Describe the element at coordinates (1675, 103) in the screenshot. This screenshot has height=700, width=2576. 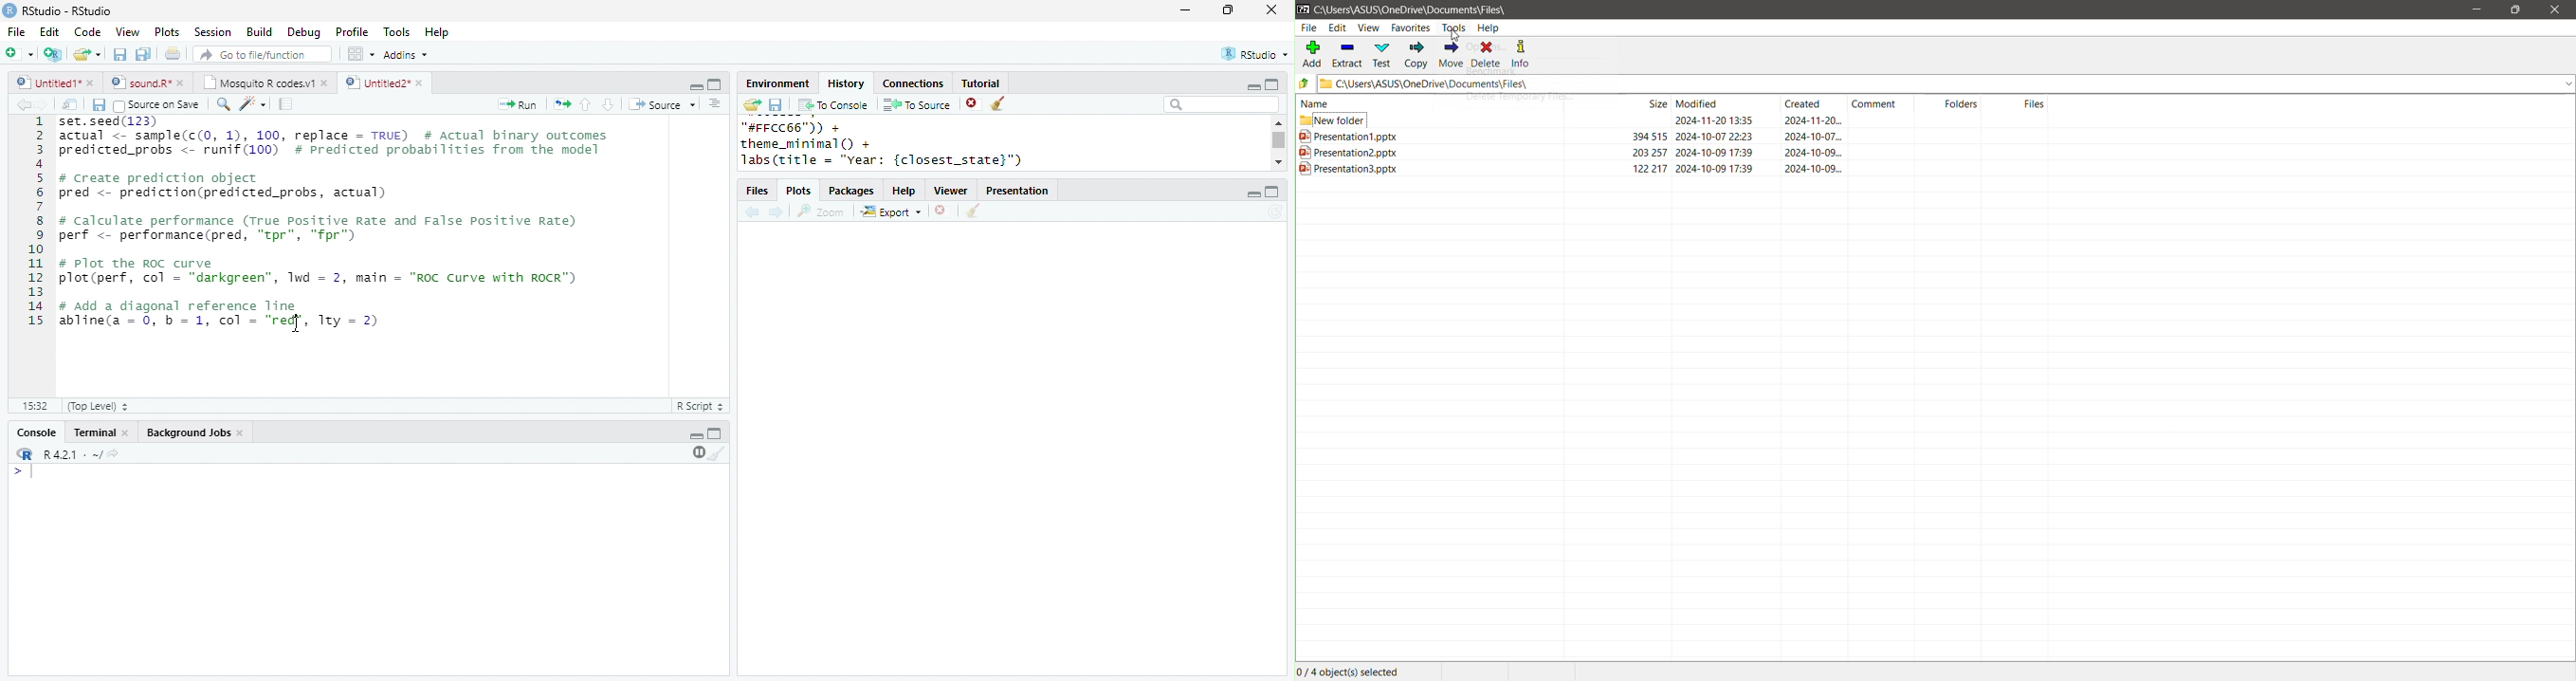
I see `Current Folder contents` at that location.